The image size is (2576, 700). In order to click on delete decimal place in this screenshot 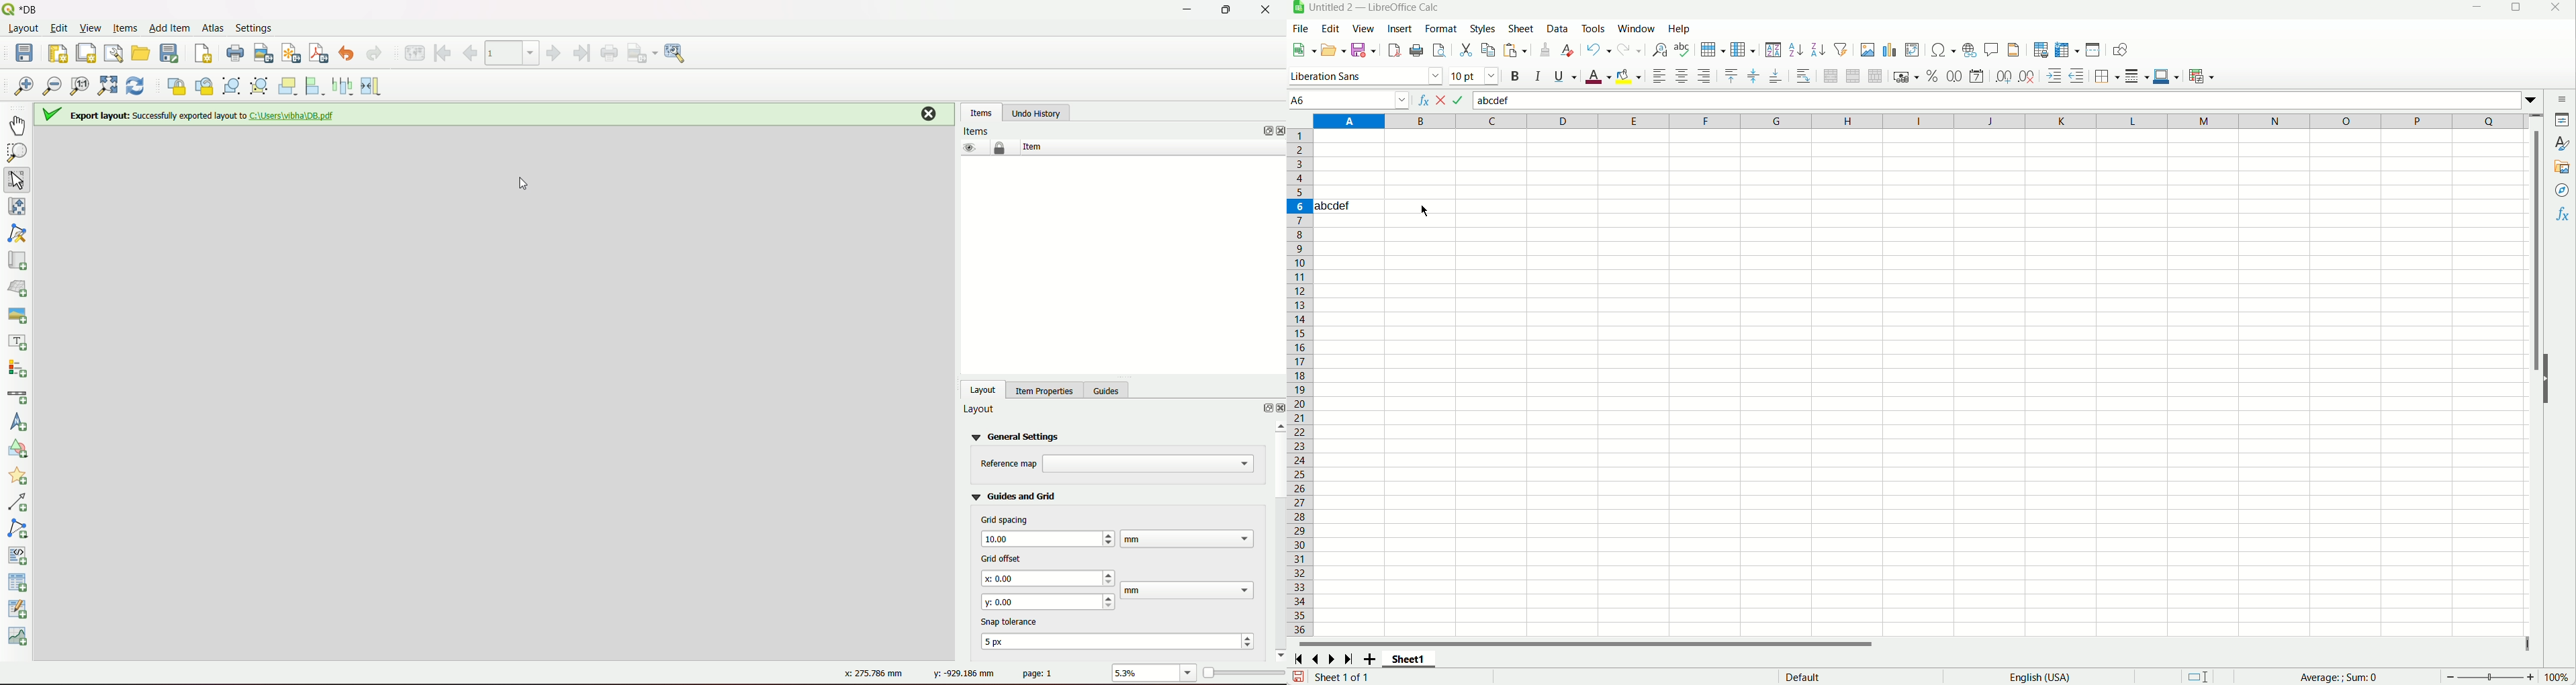, I will do `click(2026, 77)`.